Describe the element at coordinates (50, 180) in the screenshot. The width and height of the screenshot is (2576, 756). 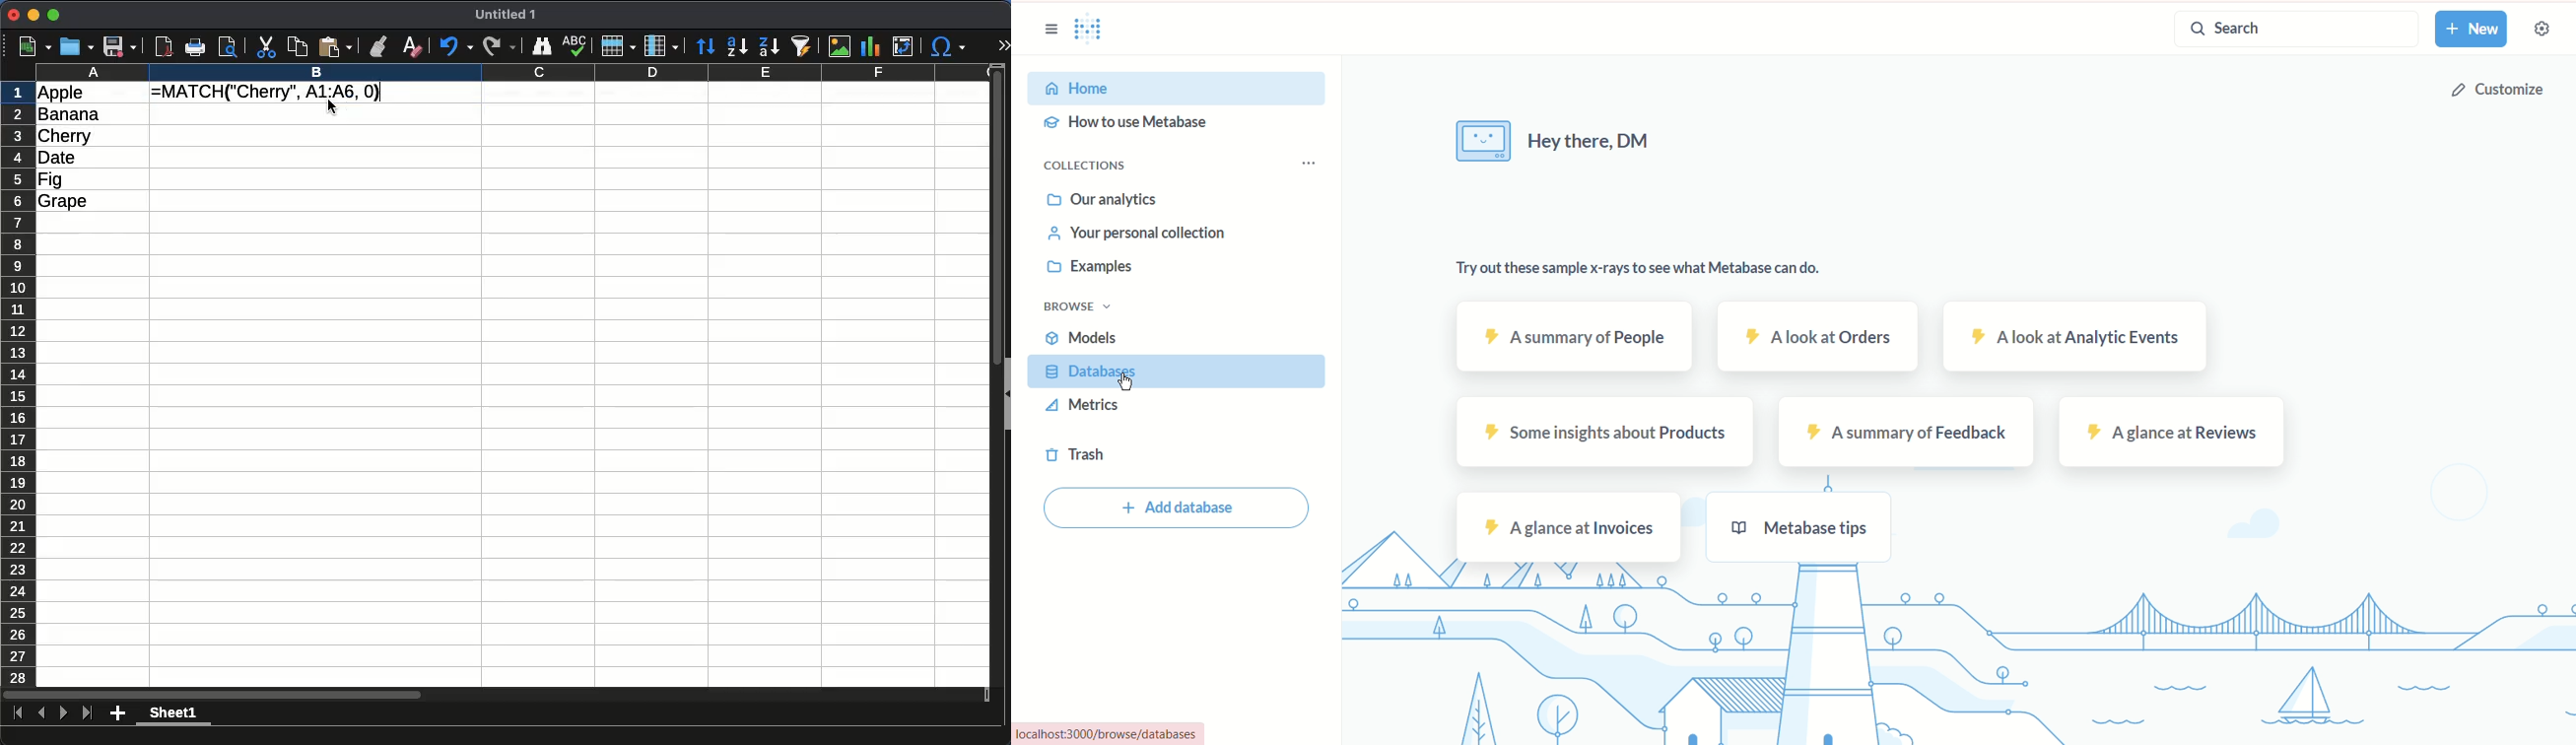
I see `fig` at that location.